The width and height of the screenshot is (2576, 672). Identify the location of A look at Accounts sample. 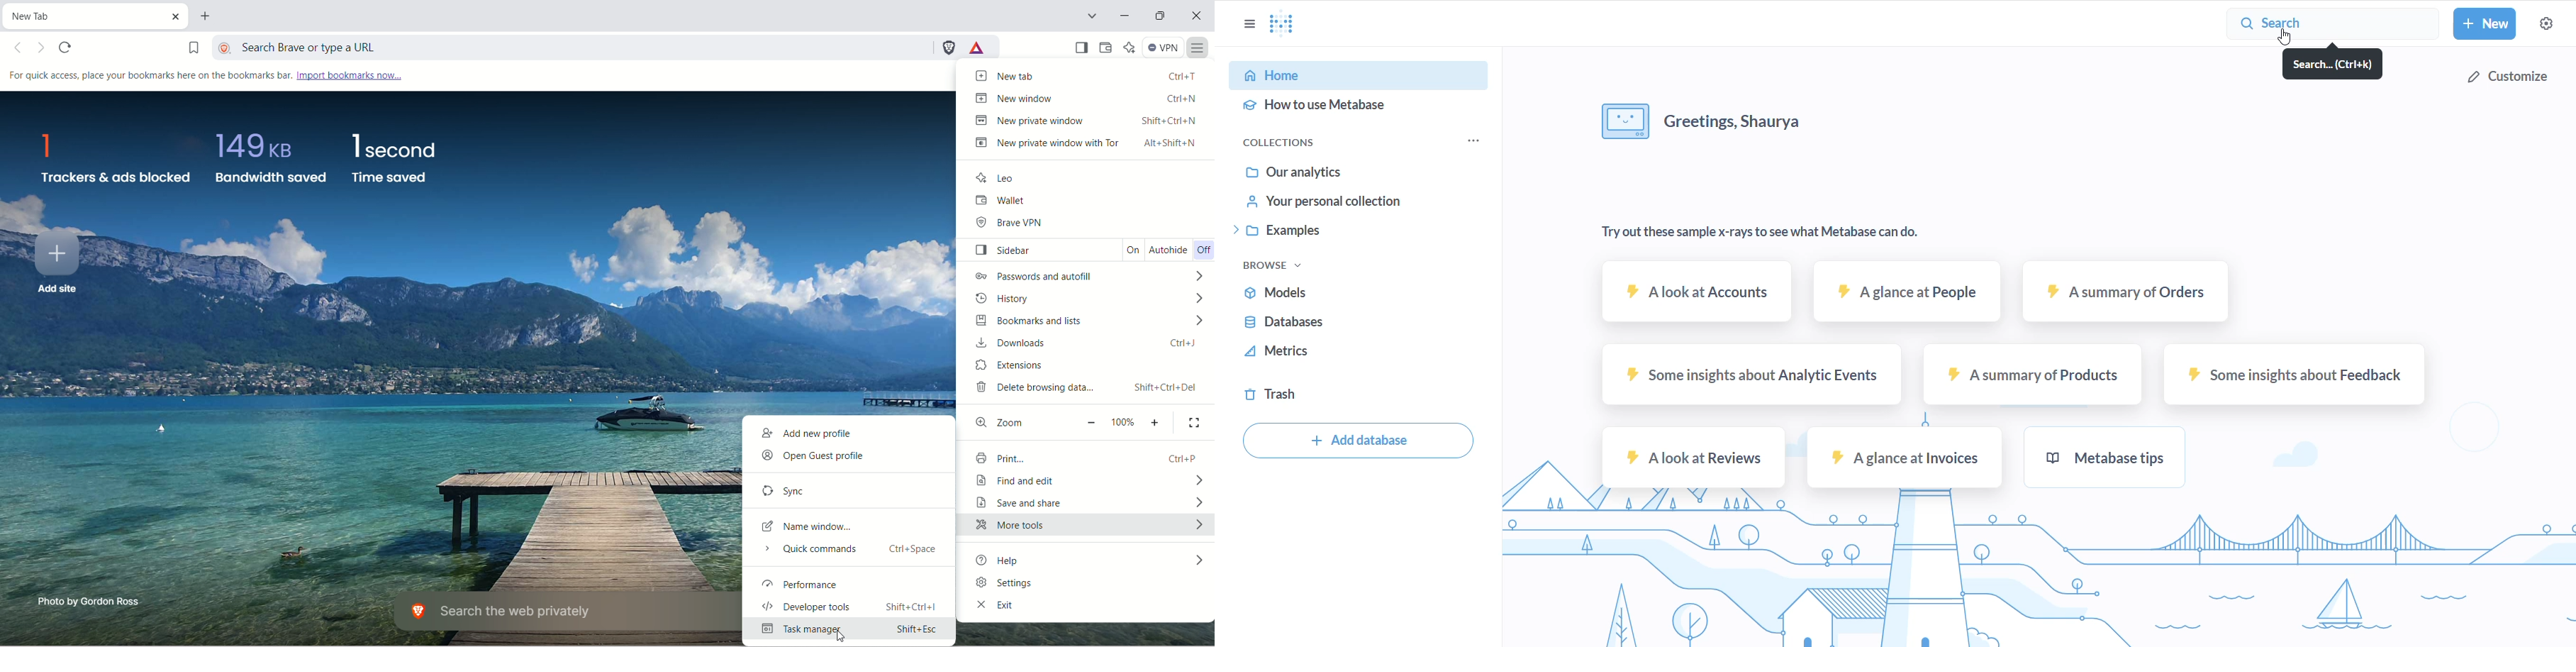
(1693, 298).